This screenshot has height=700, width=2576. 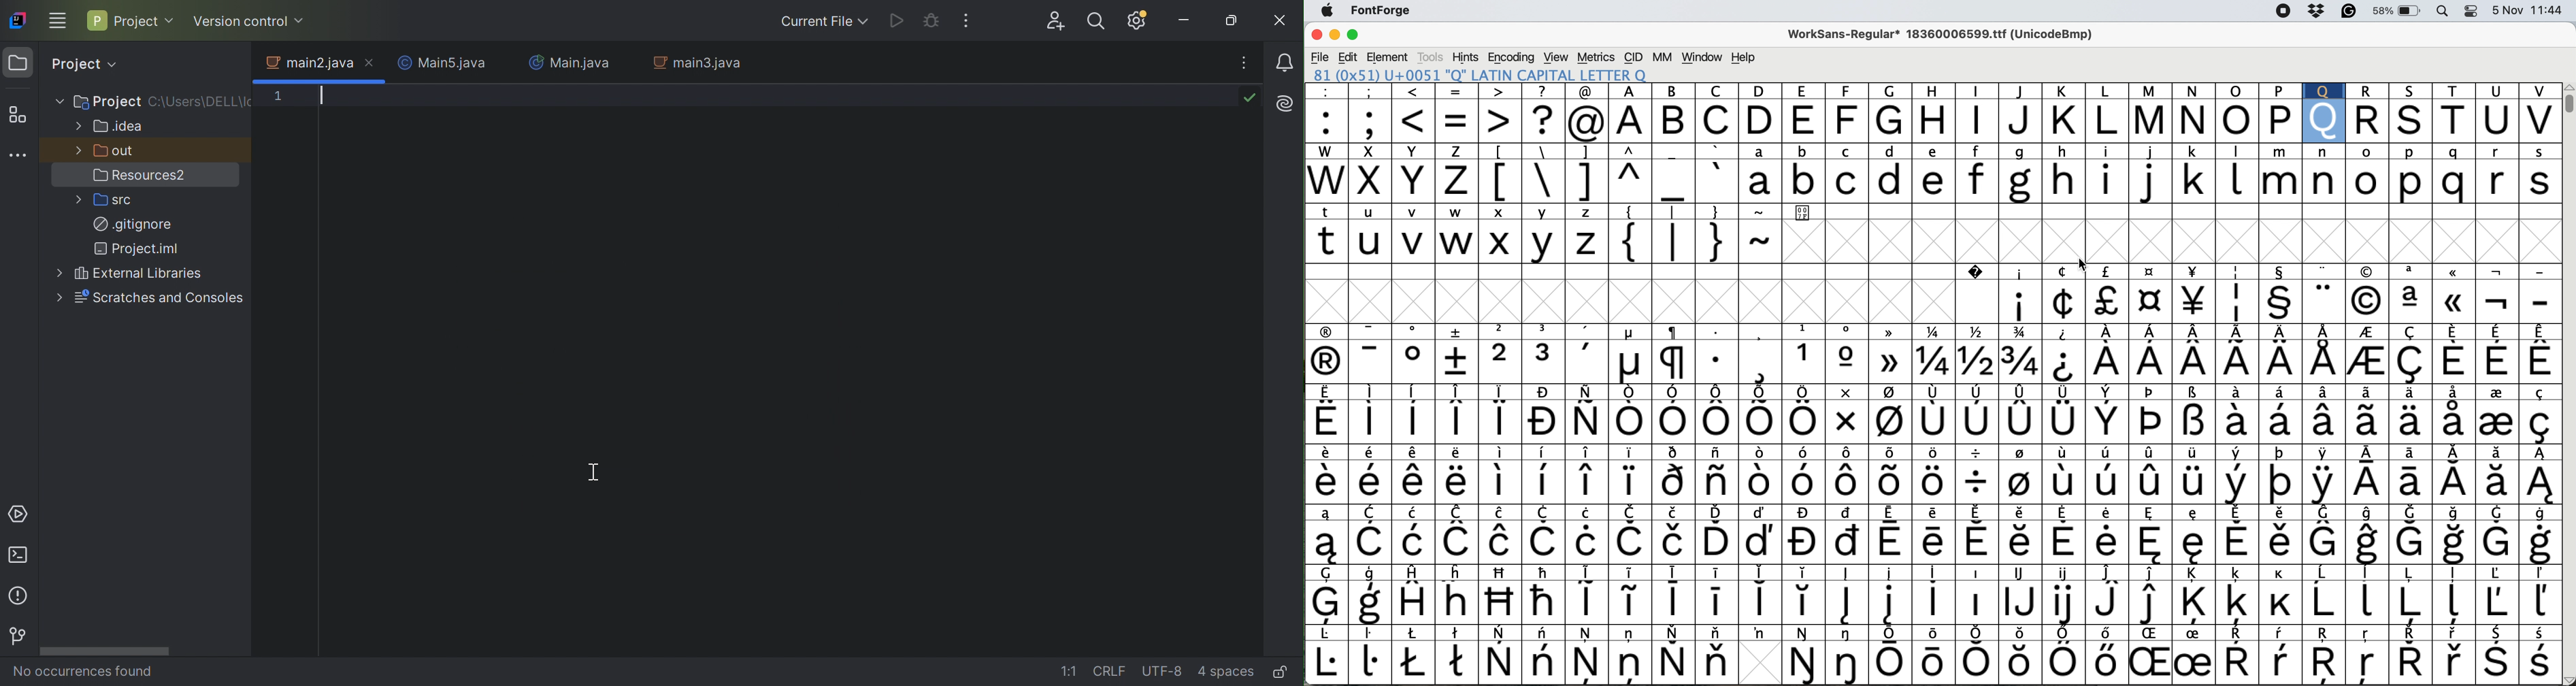 I want to click on special characters, so click(x=2258, y=272).